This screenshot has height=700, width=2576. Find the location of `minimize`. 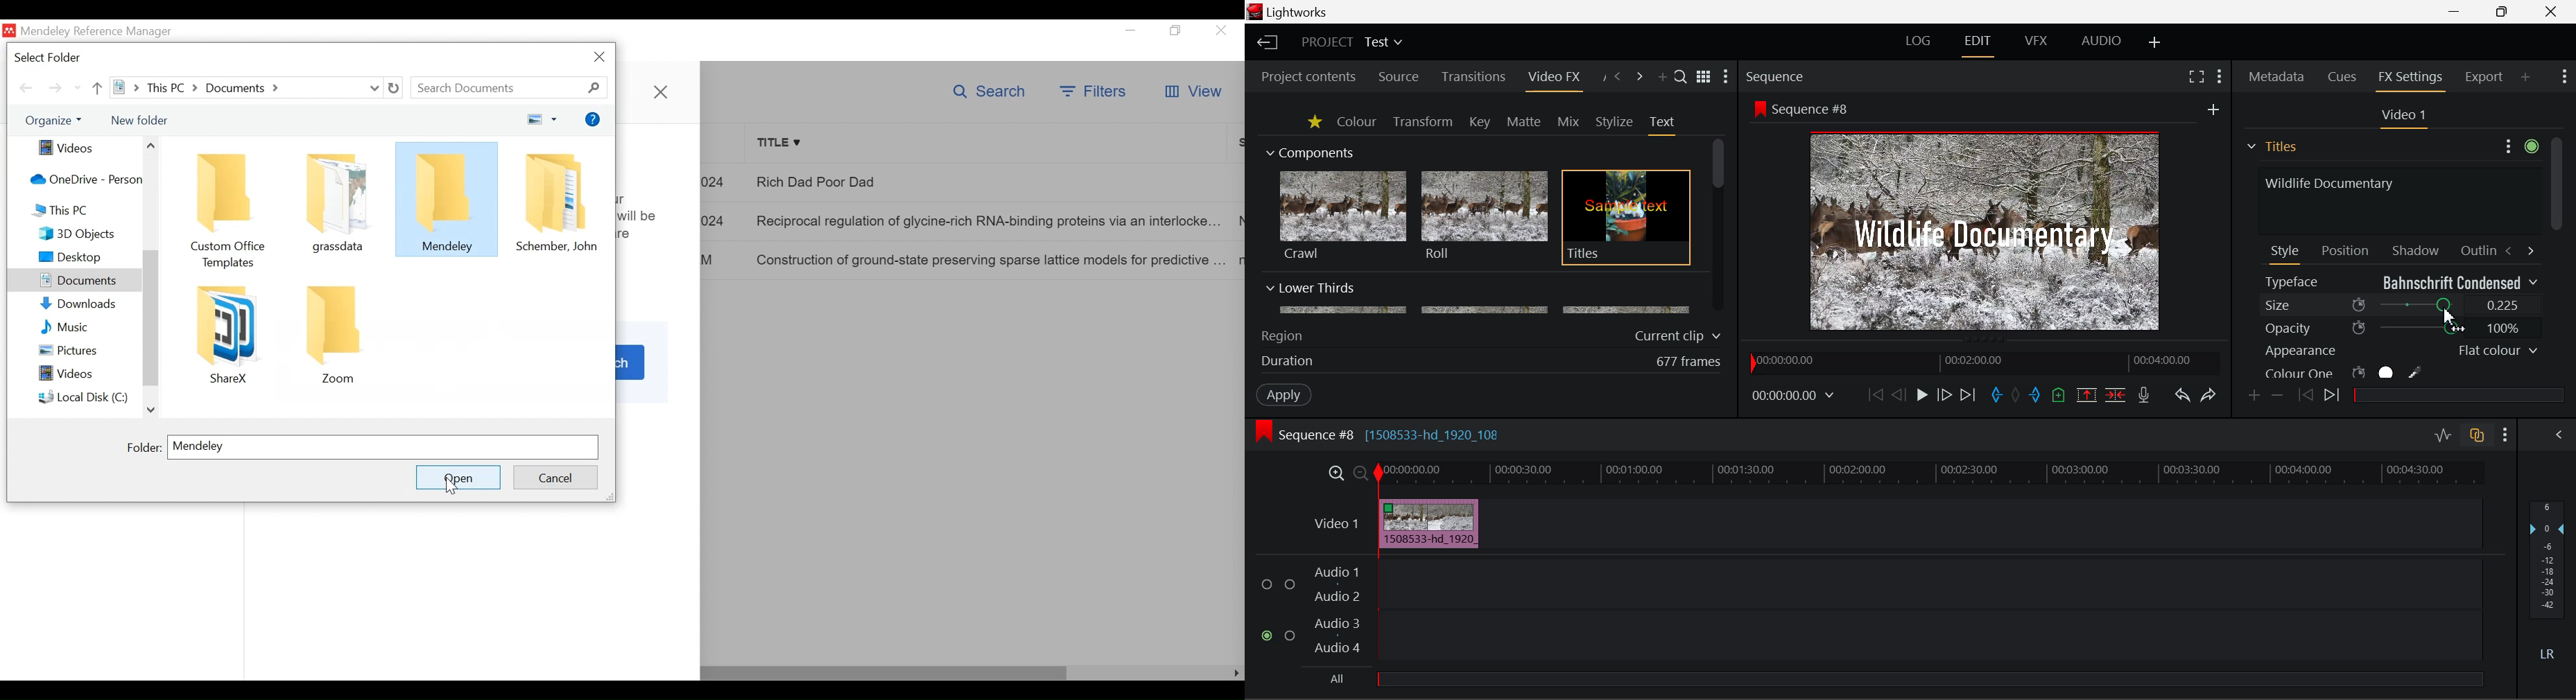

minimize is located at coordinates (1132, 29).